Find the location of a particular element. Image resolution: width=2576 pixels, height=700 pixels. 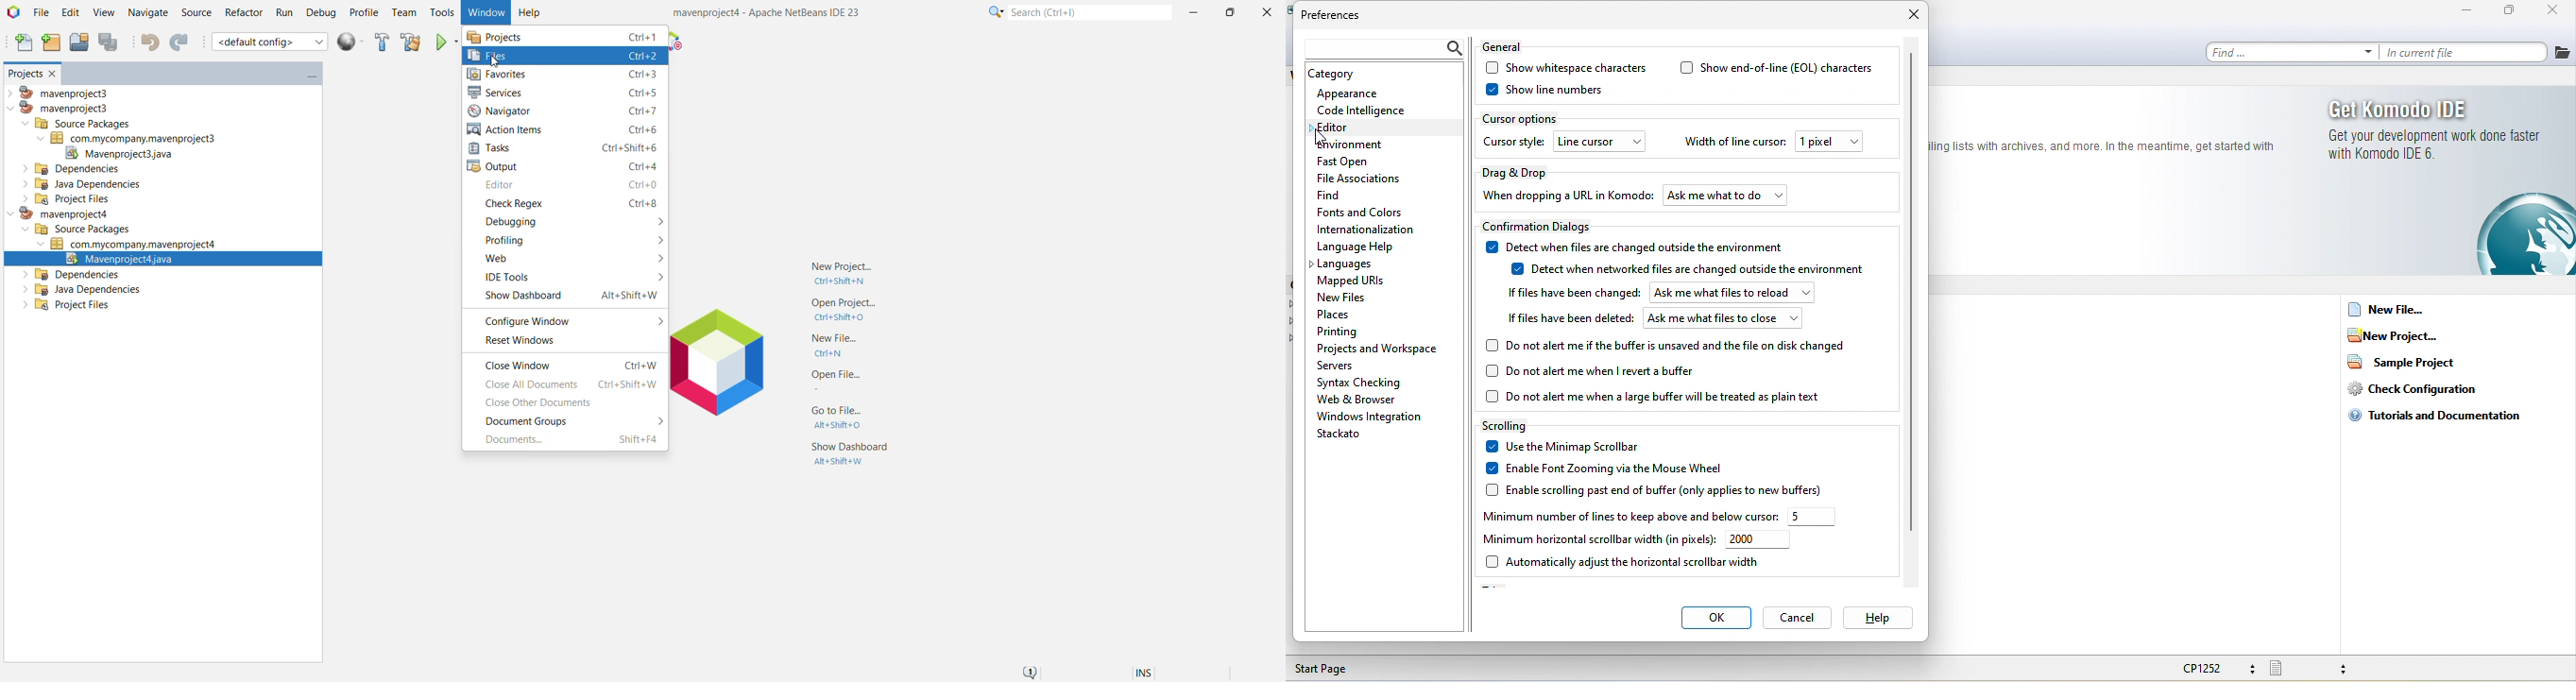

code inteligence is located at coordinates (1361, 109).